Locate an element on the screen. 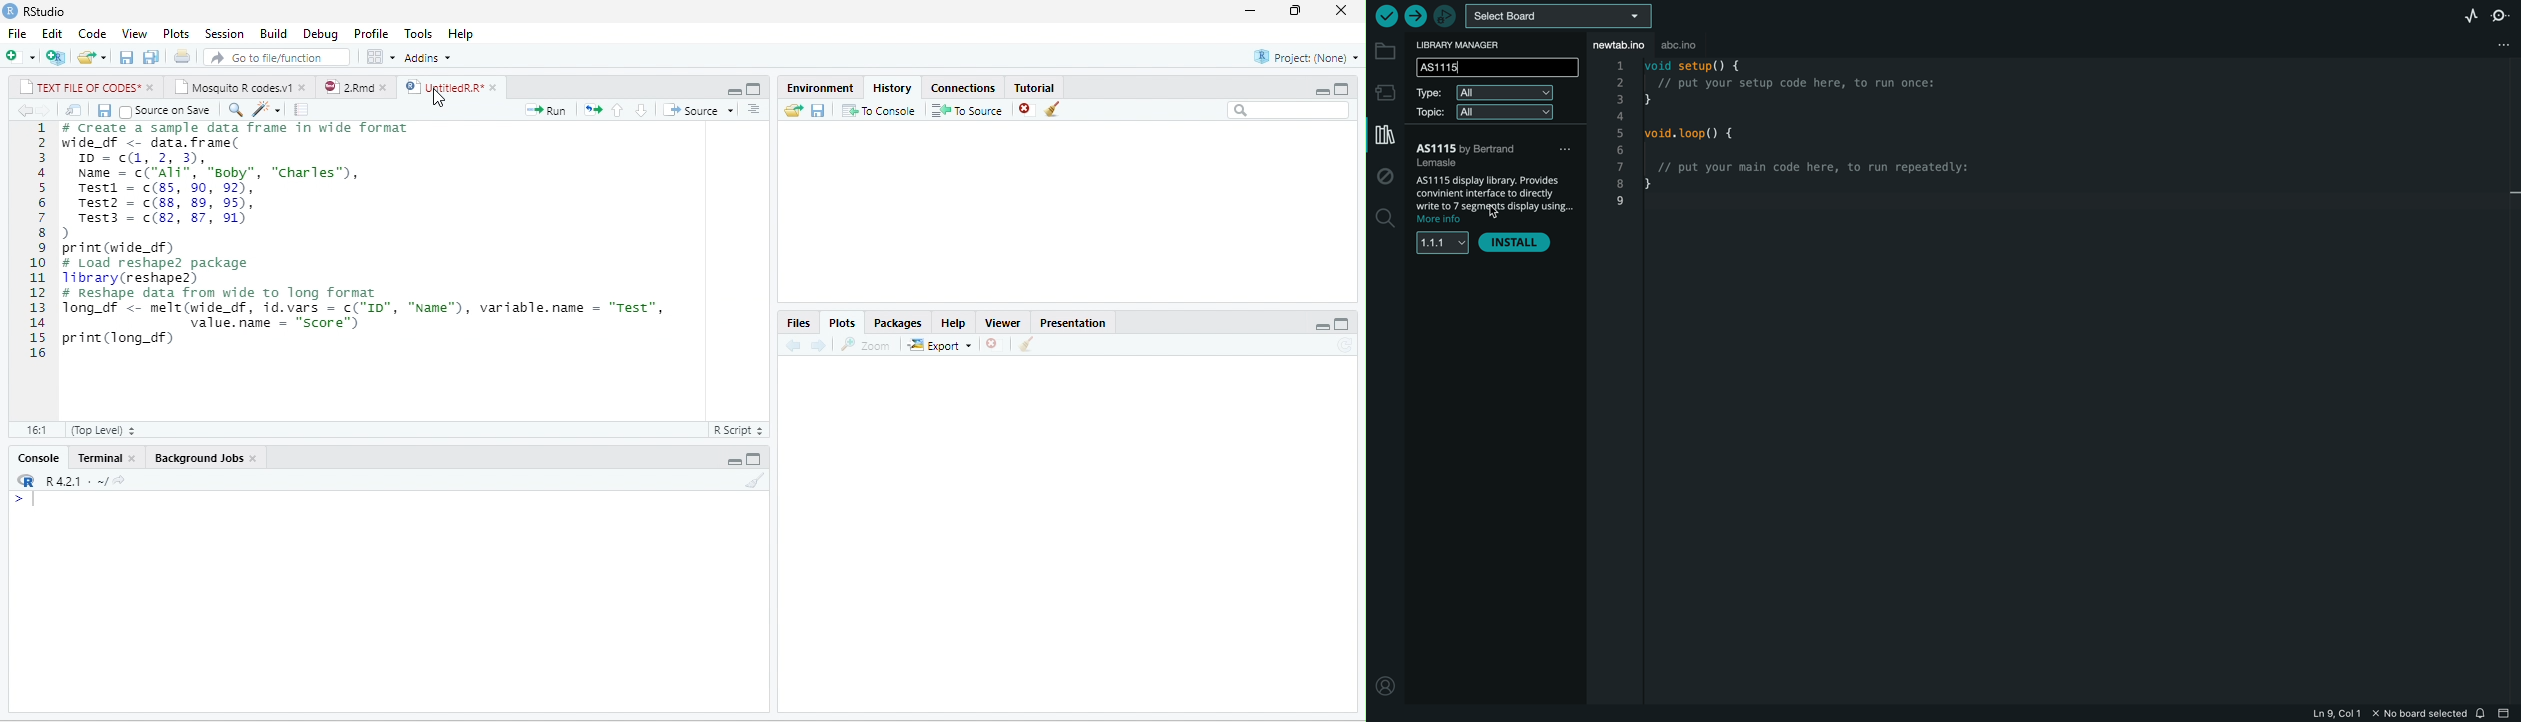 The height and width of the screenshot is (728, 2548). refresh is located at coordinates (1345, 345).